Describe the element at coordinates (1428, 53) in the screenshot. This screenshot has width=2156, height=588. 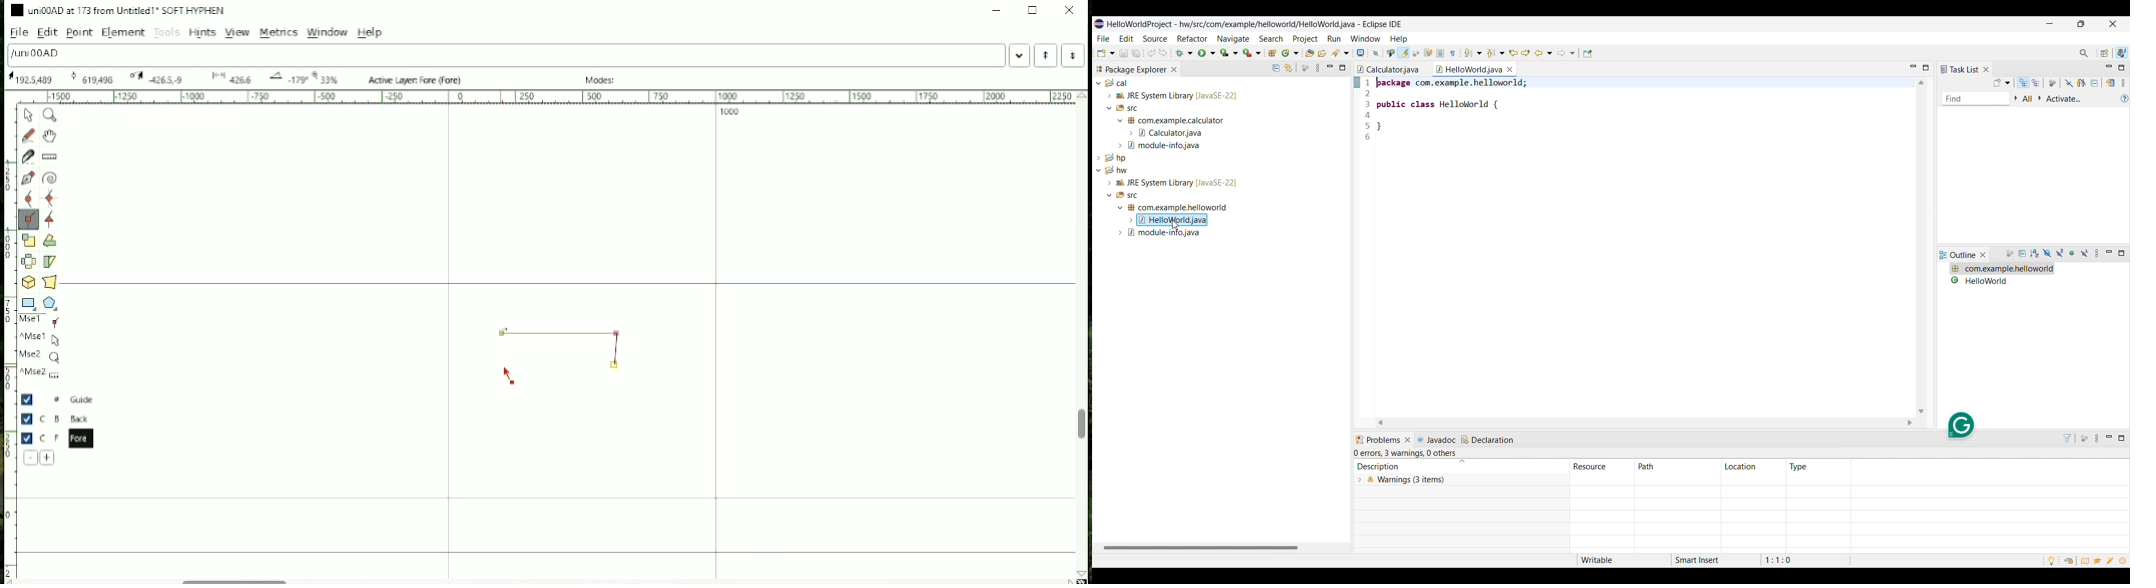
I see `Toggle word wrap` at that location.